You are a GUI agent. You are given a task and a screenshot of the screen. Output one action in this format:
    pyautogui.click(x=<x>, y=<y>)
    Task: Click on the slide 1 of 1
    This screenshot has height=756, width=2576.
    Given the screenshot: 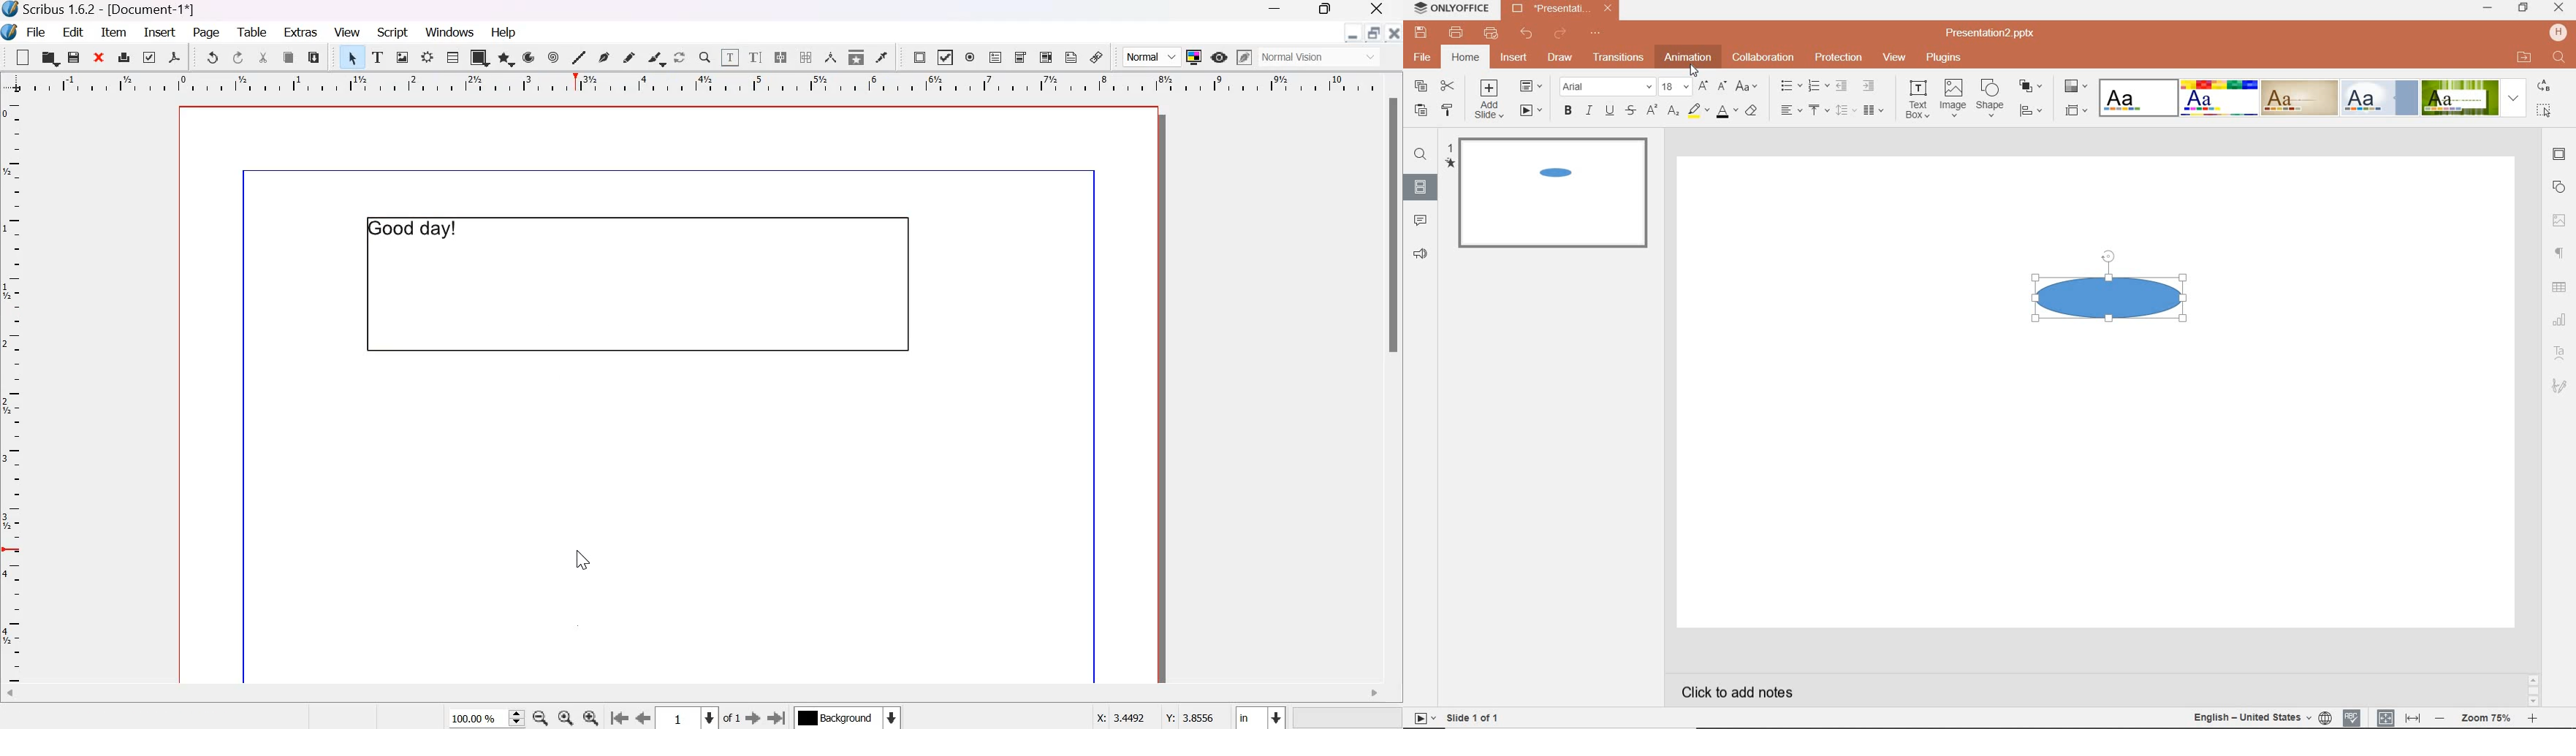 What is the action you would take?
    pyautogui.click(x=1455, y=719)
    